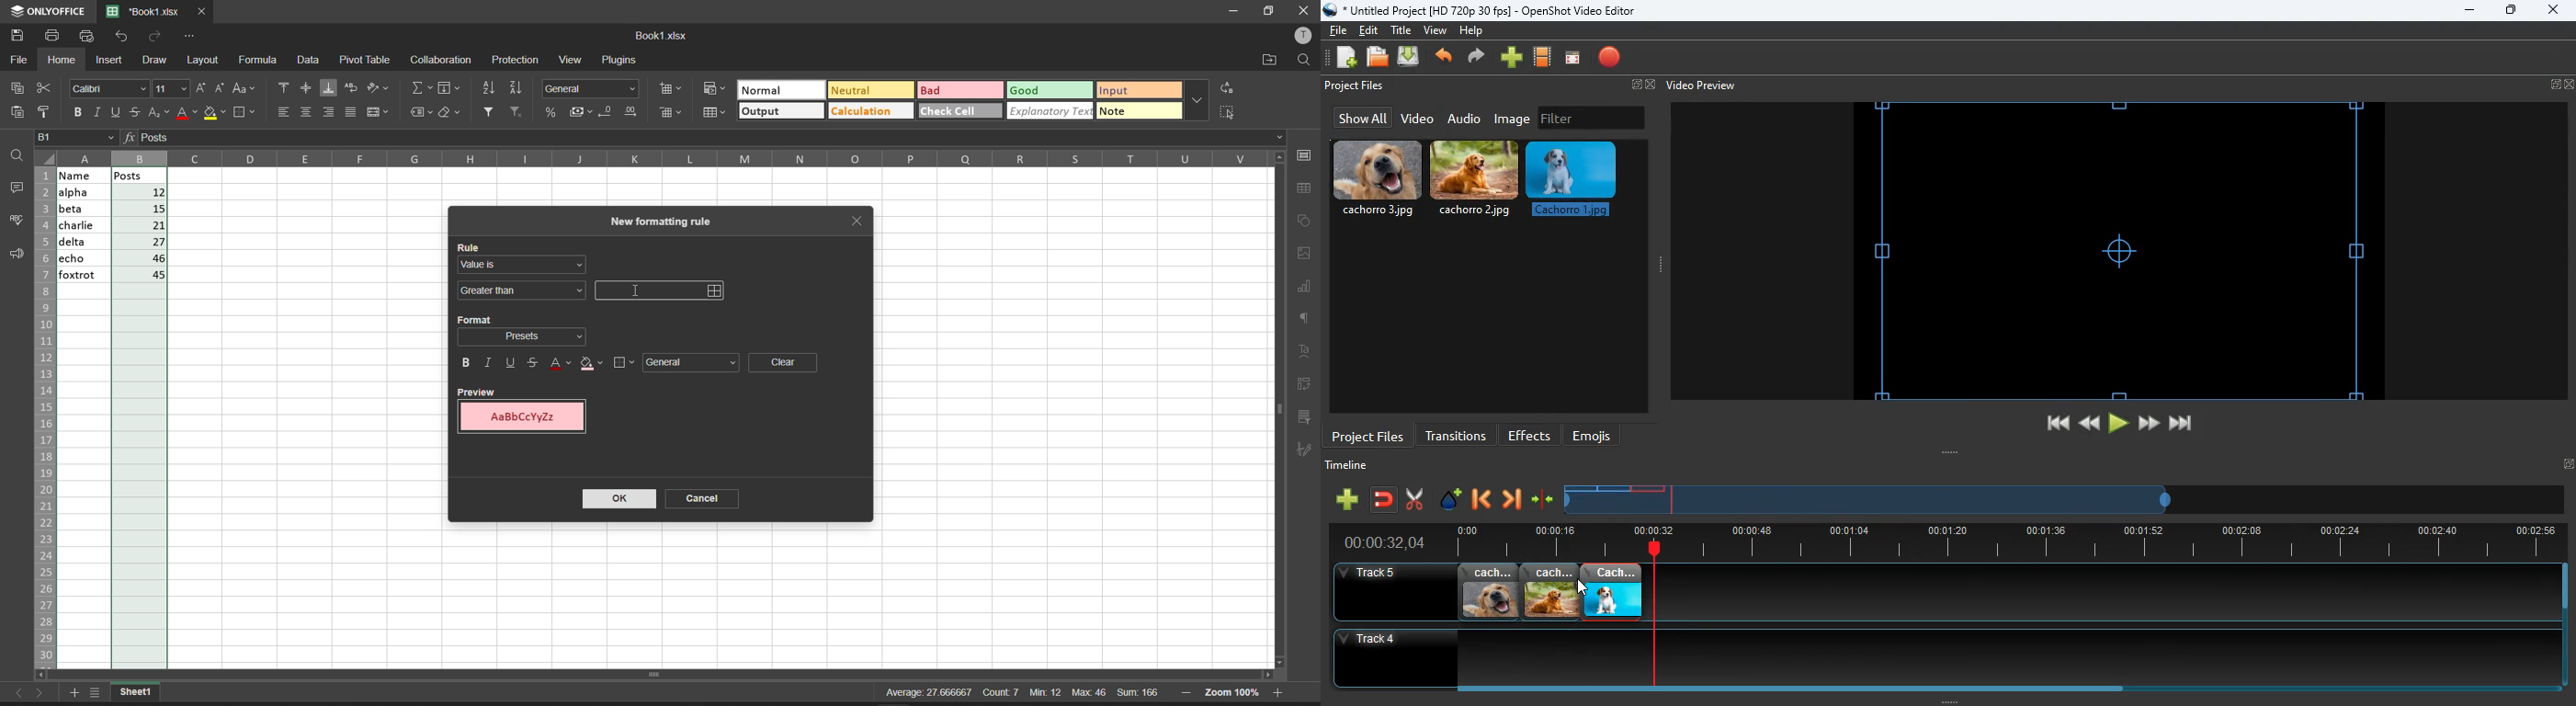 This screenshot has width=2576, height=728. I want to click on Book1.xlsx, so click(660, 35).